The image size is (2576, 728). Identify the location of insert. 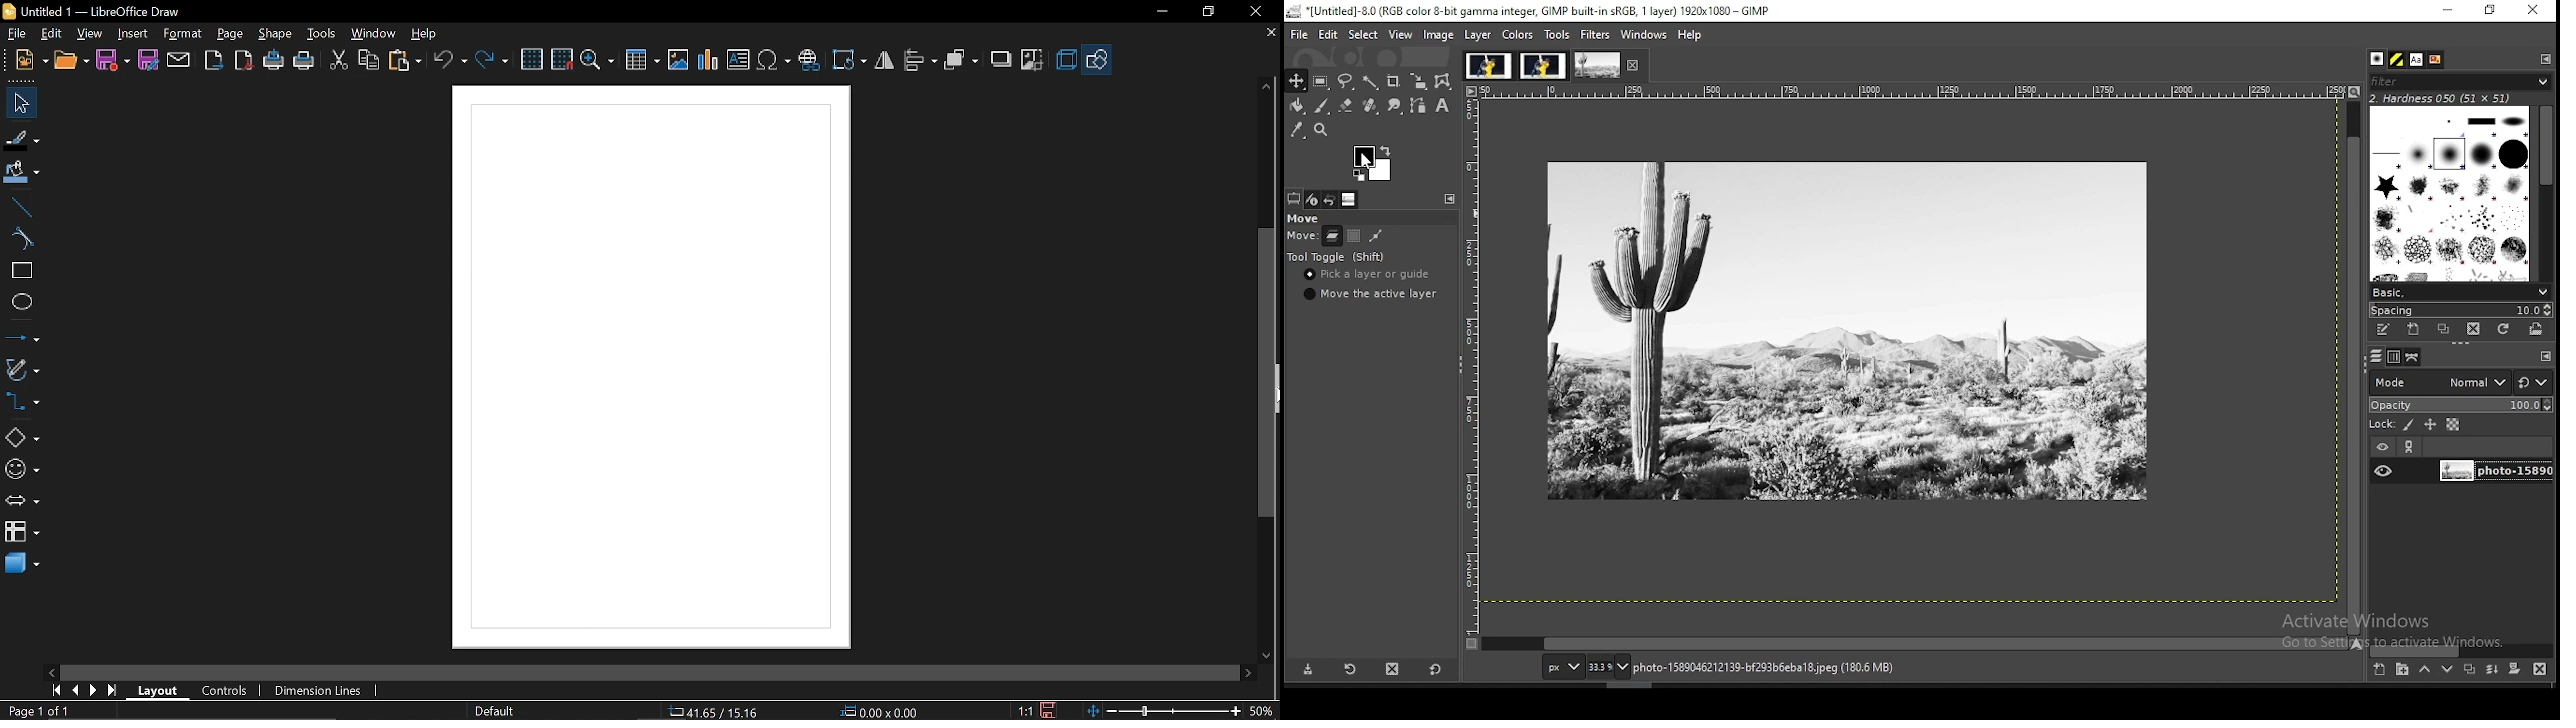
(135, 33).